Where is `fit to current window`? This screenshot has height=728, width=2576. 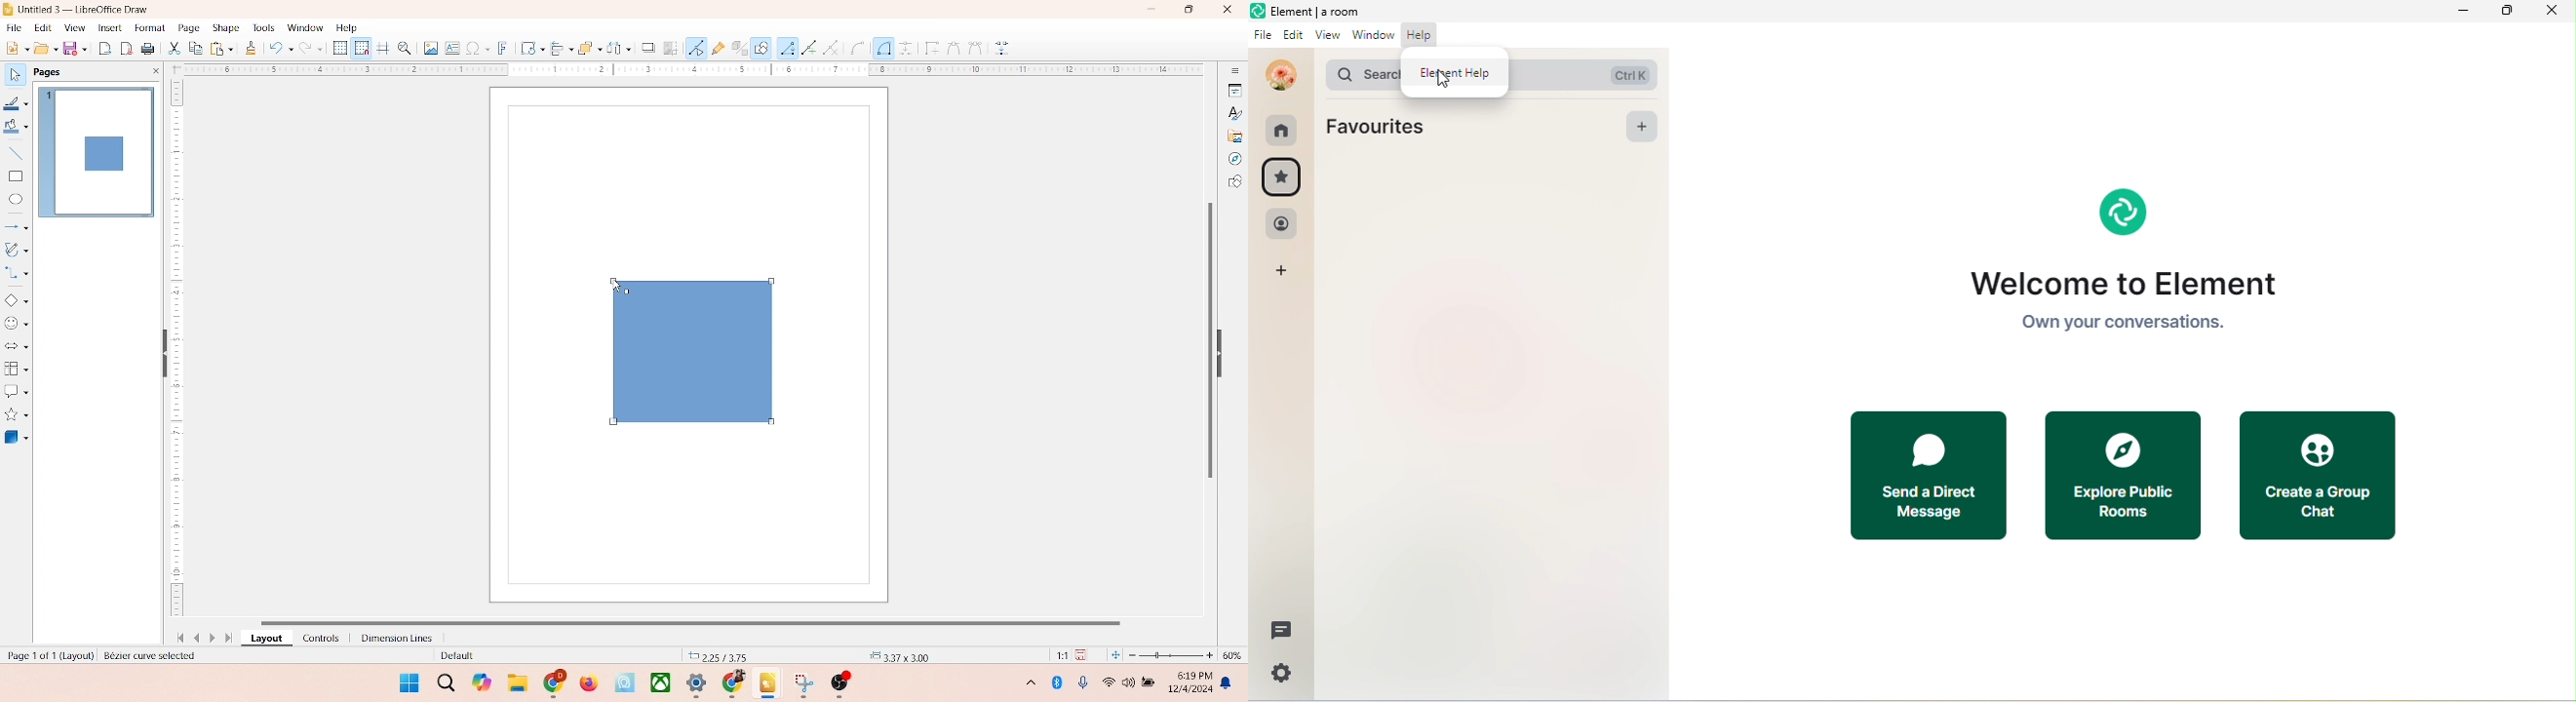 fit to current window is located at coordinates (1114, 655).